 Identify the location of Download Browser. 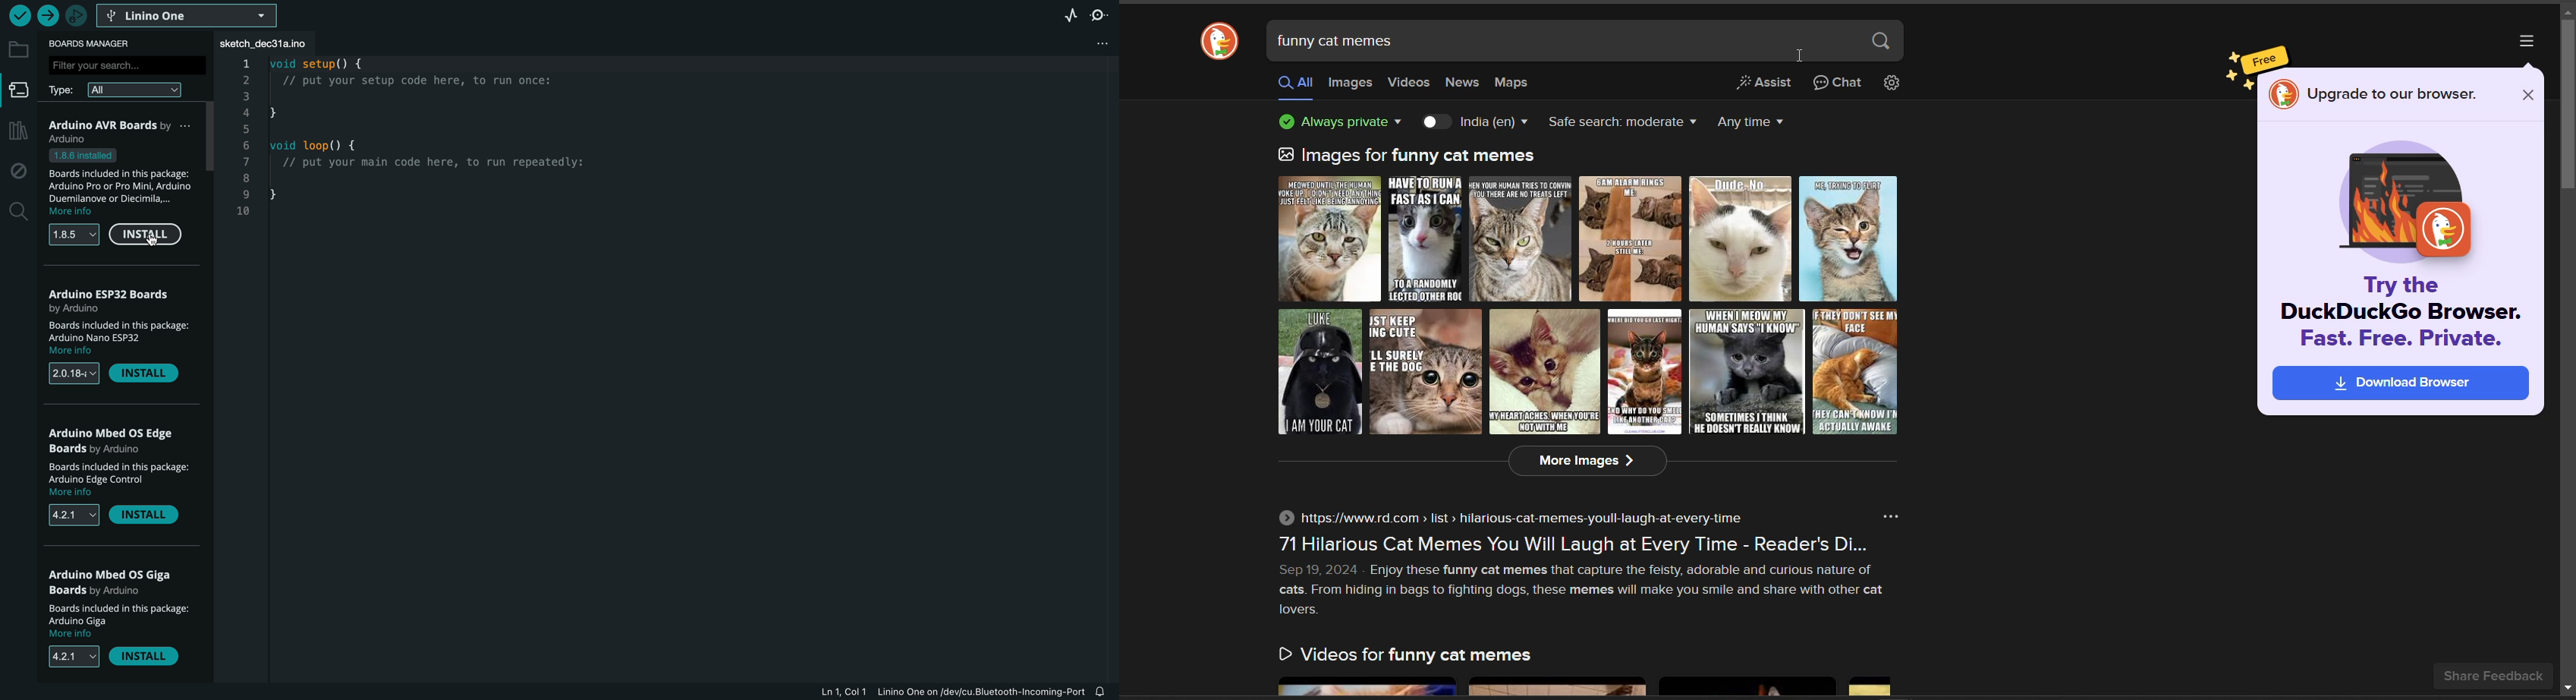
(2400, 383).